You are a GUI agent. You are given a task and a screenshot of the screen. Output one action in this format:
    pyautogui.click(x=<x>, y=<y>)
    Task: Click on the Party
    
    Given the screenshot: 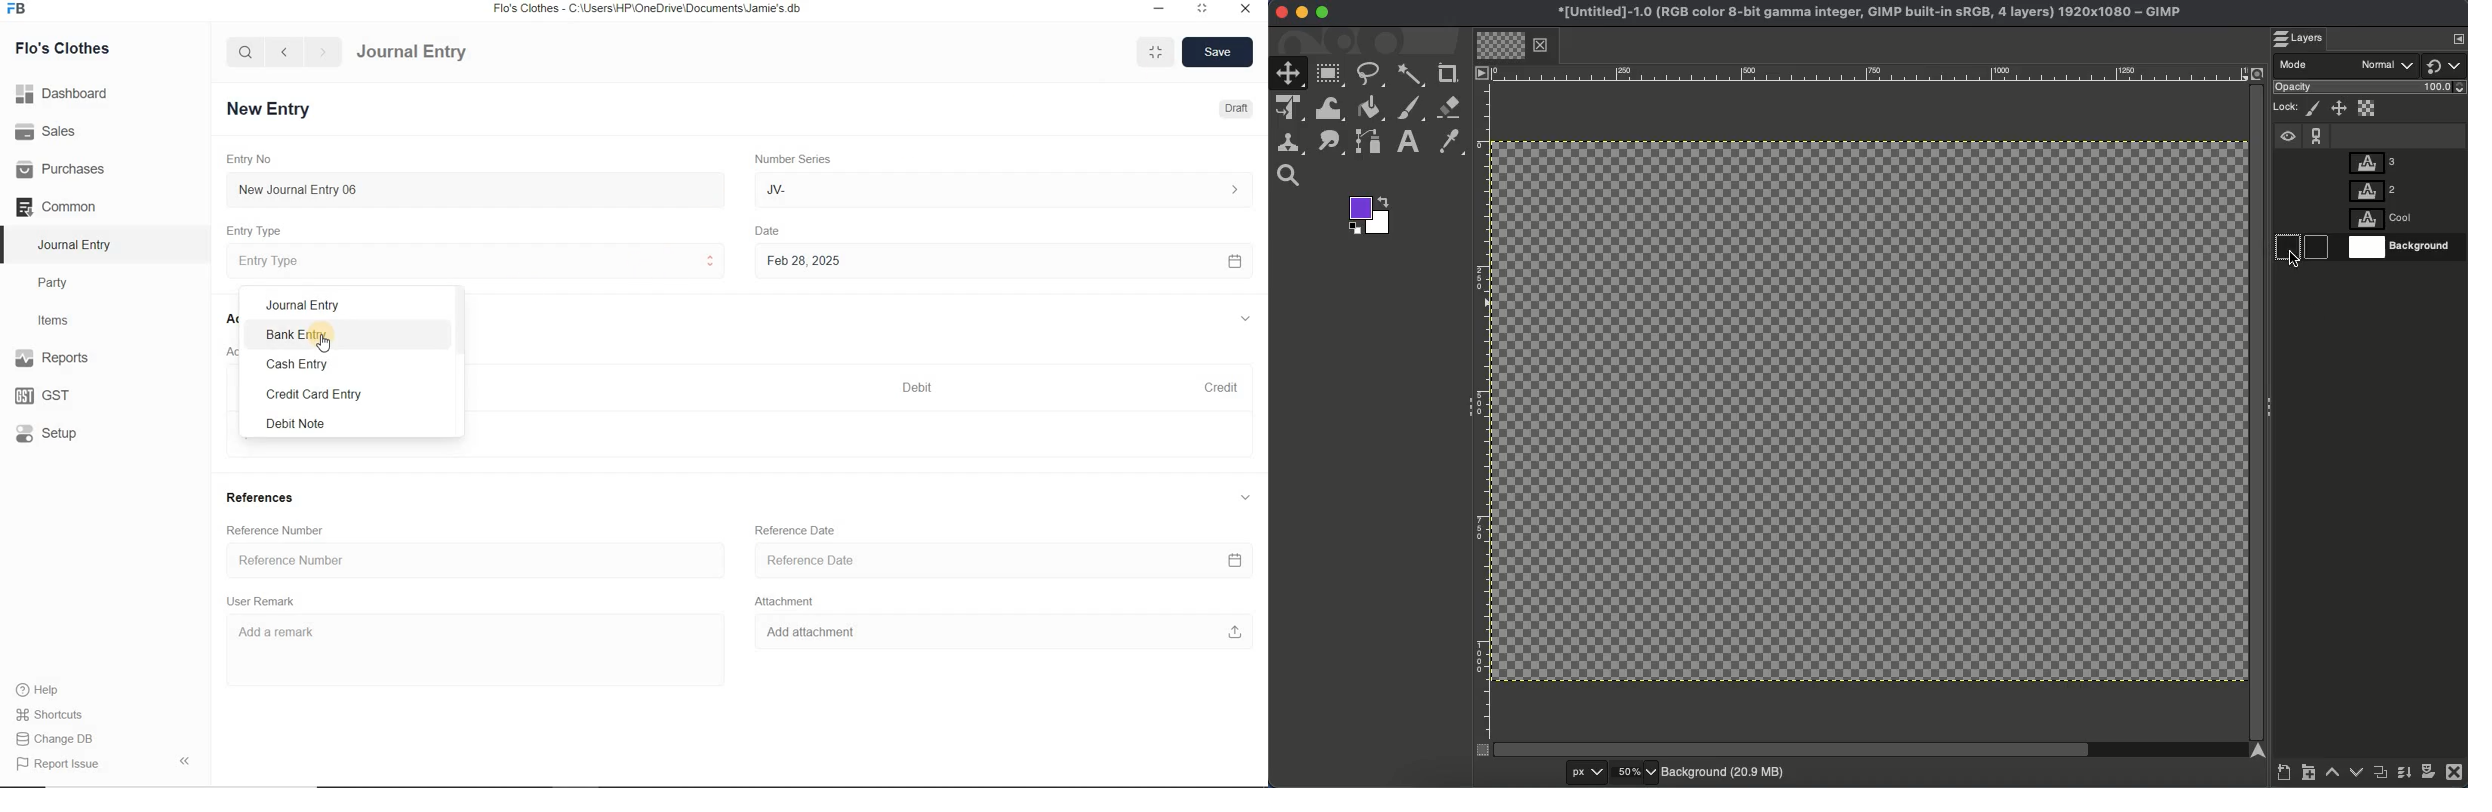 What is the action you would take?
    pyautogui.click(x=63, y=283)
    